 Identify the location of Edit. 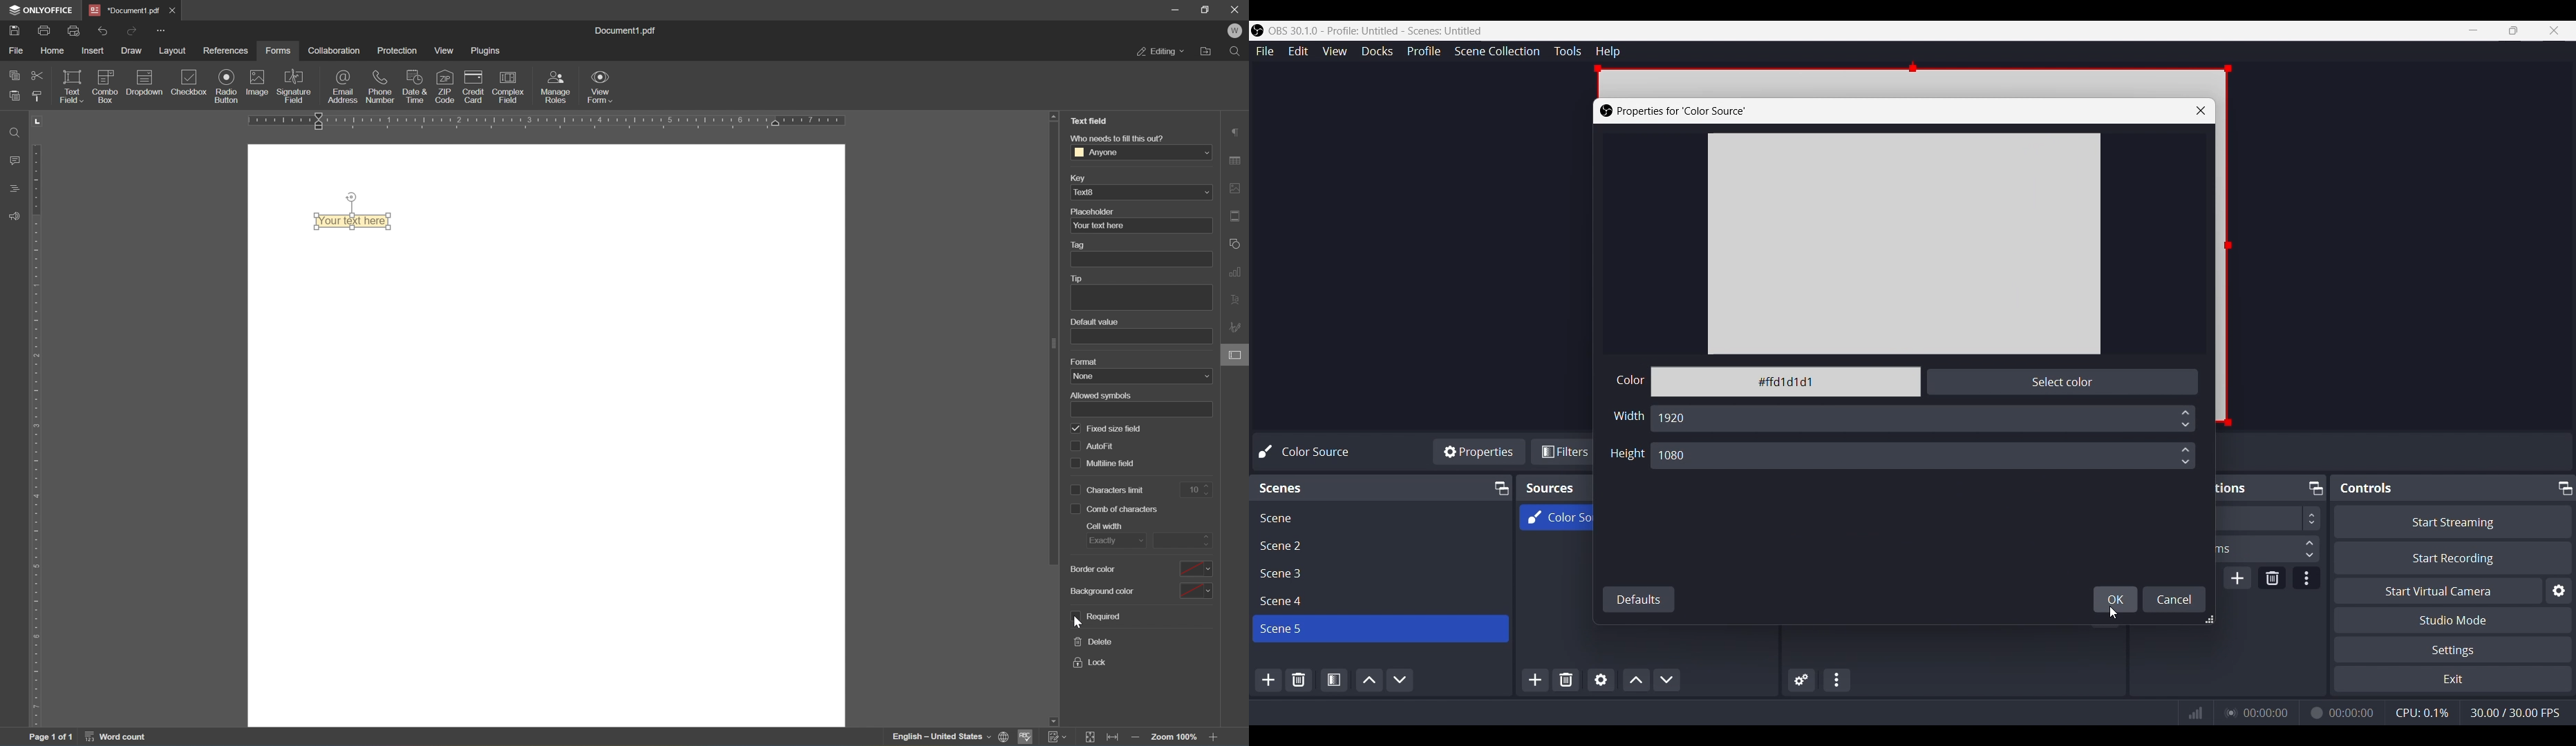
(1297, 50).